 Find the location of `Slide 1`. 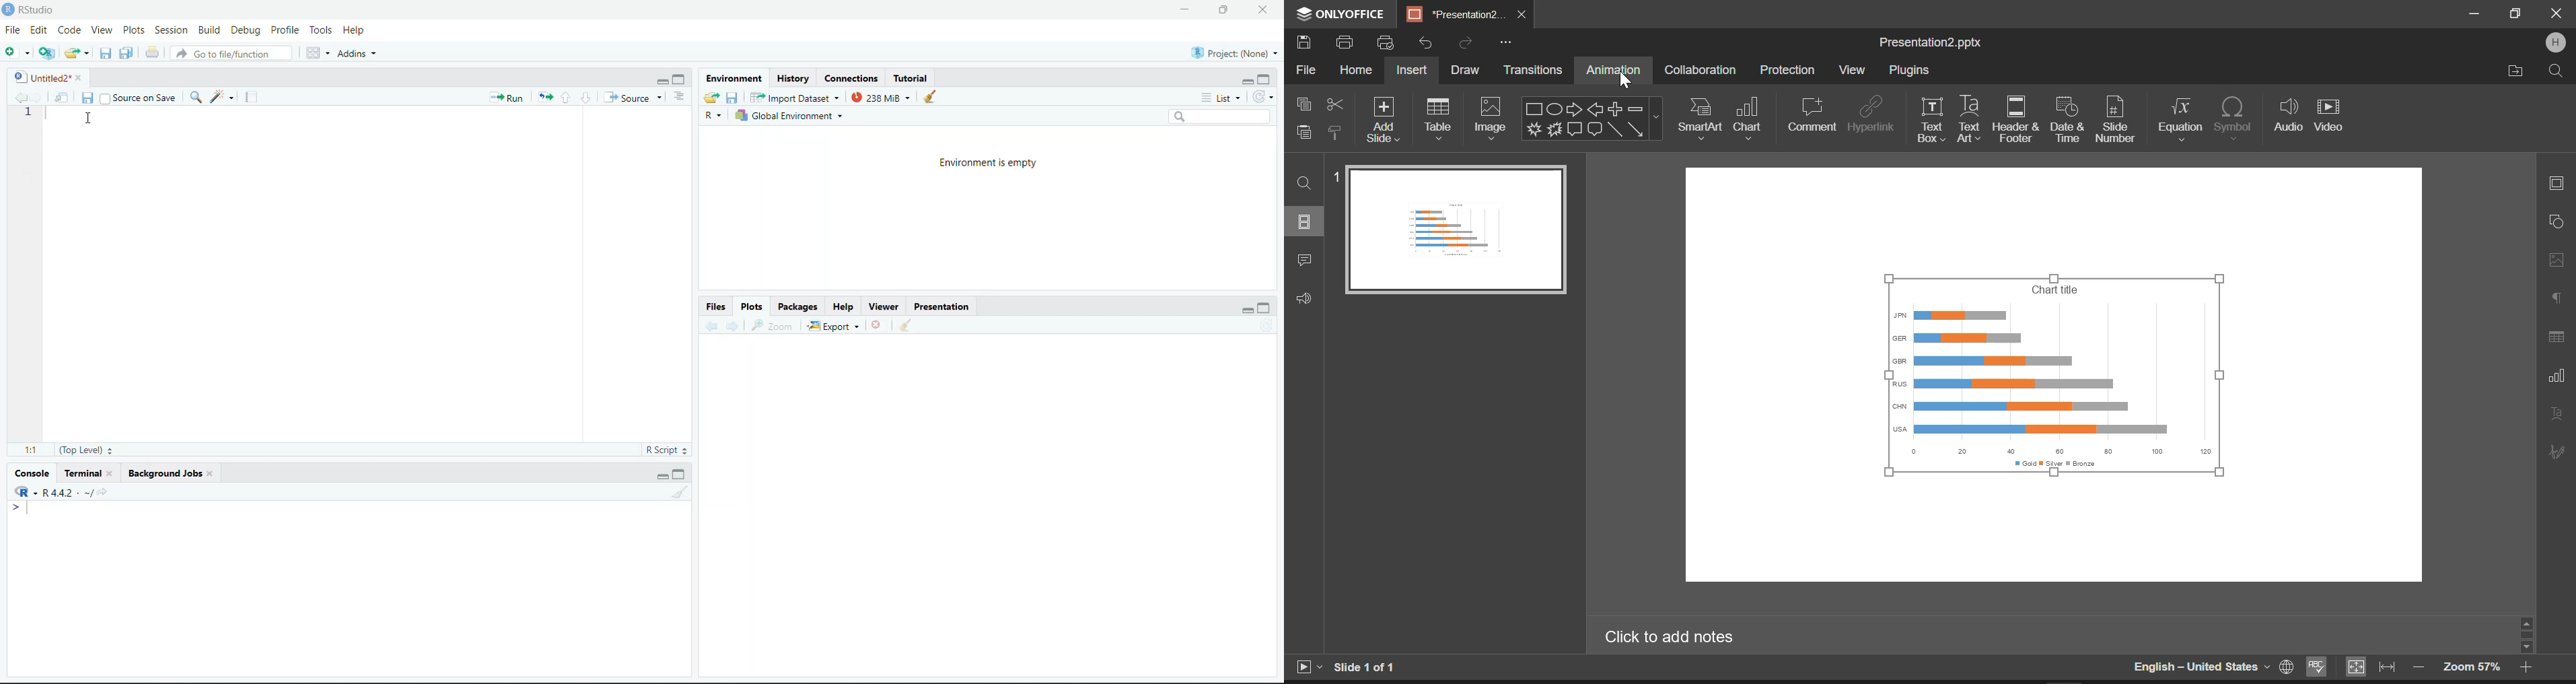

Slide 1 is located at coordinates (1450, 229).